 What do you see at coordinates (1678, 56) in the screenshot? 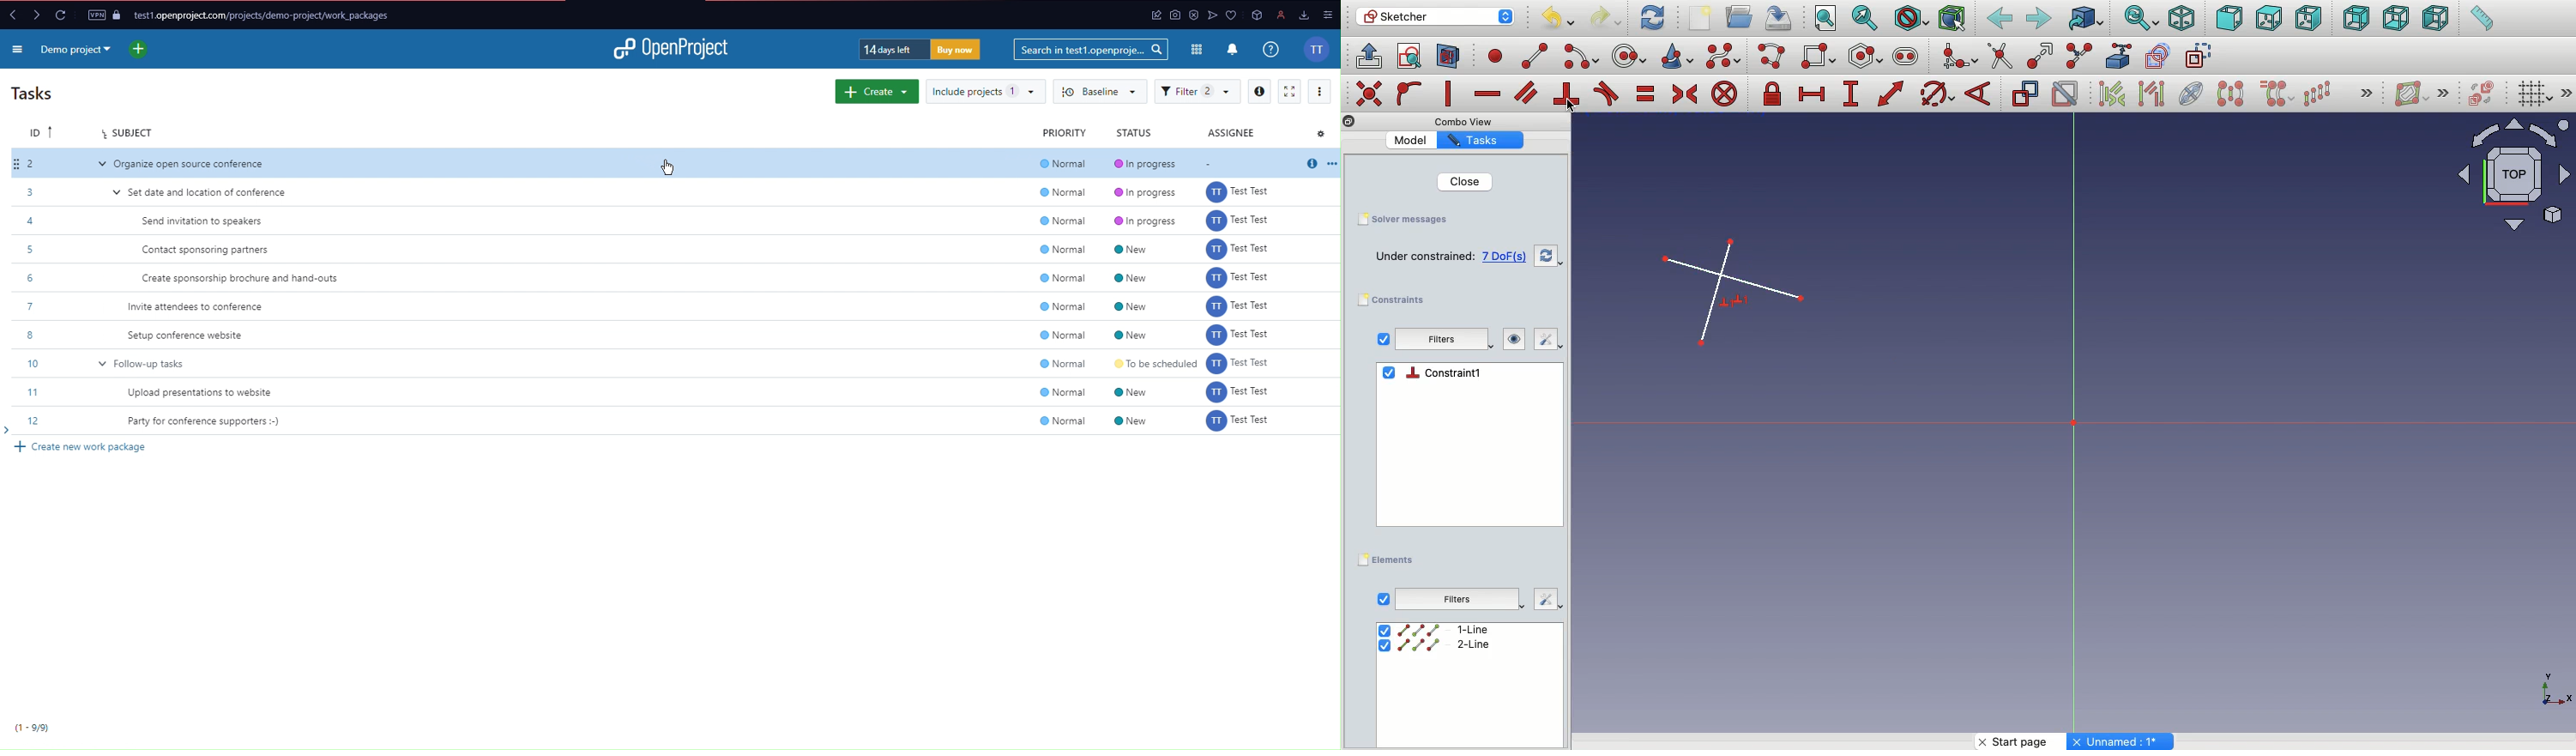
I see `Conci` at bounding box center [1678, 56].